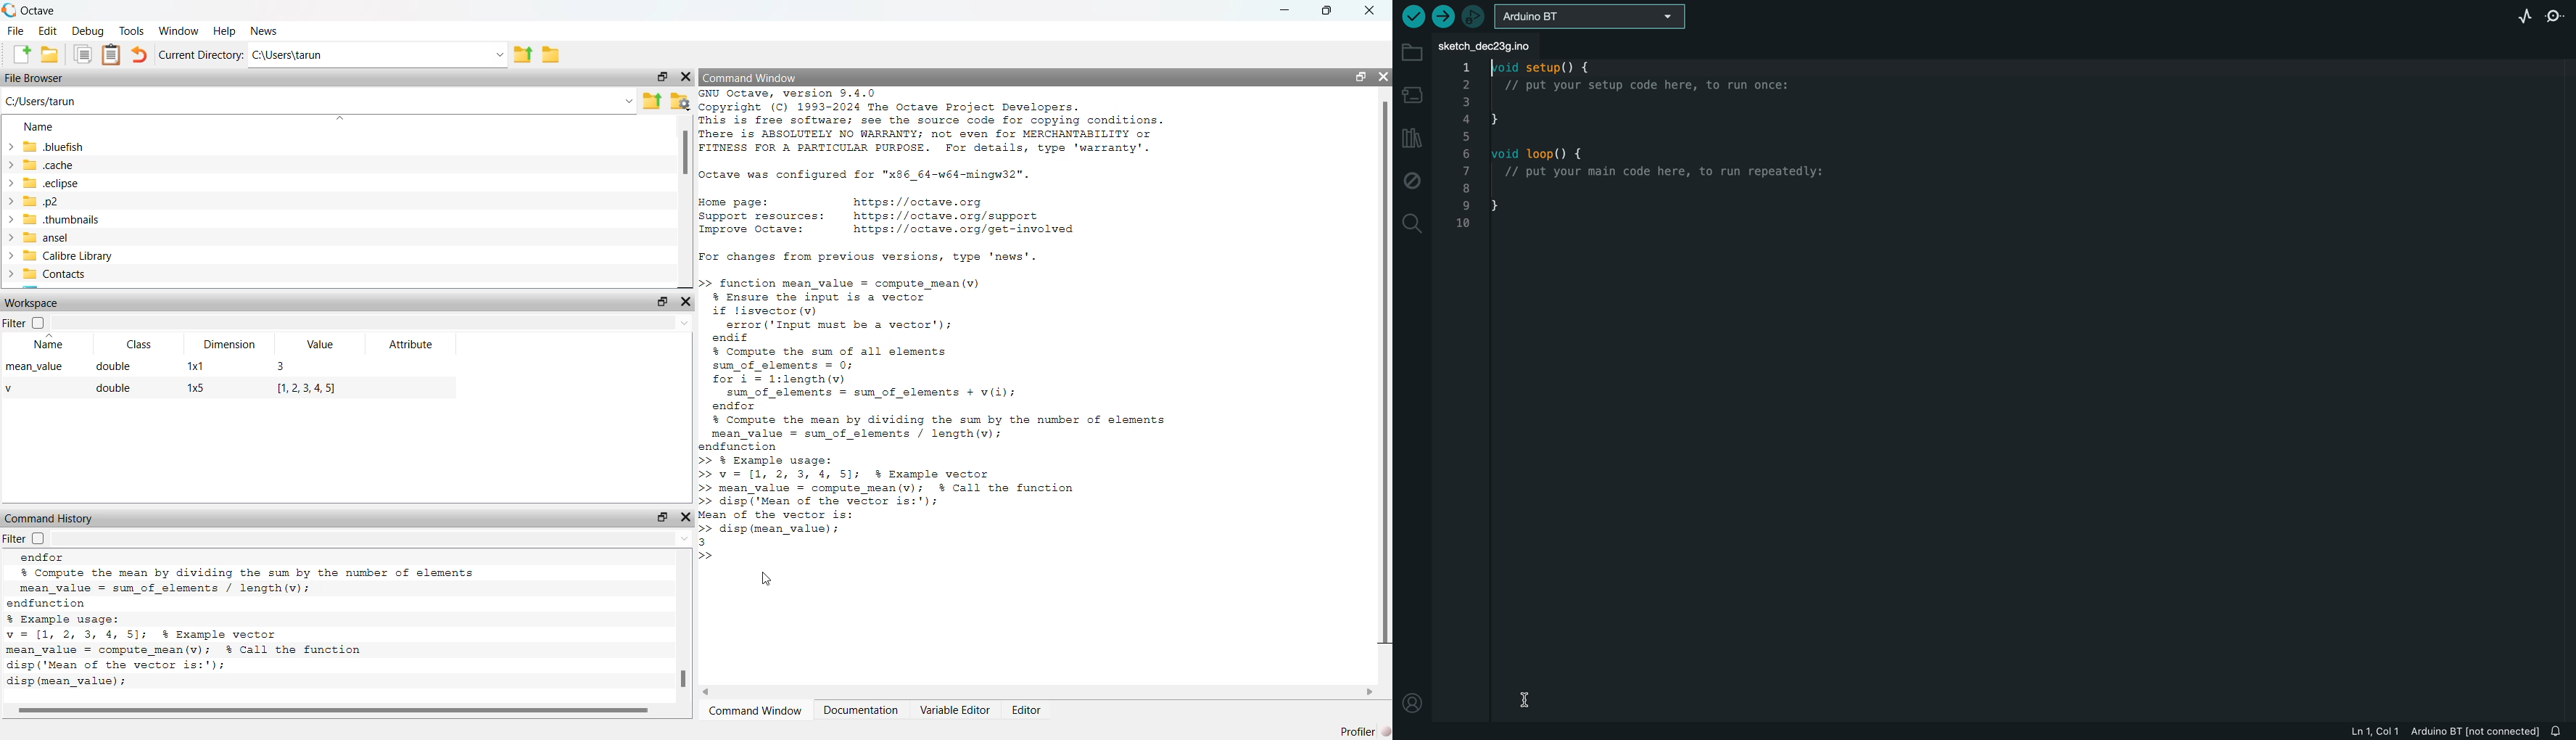 The width and height of the screenshot is (2576, 756). I want to click on file information, so click(2402, 731).